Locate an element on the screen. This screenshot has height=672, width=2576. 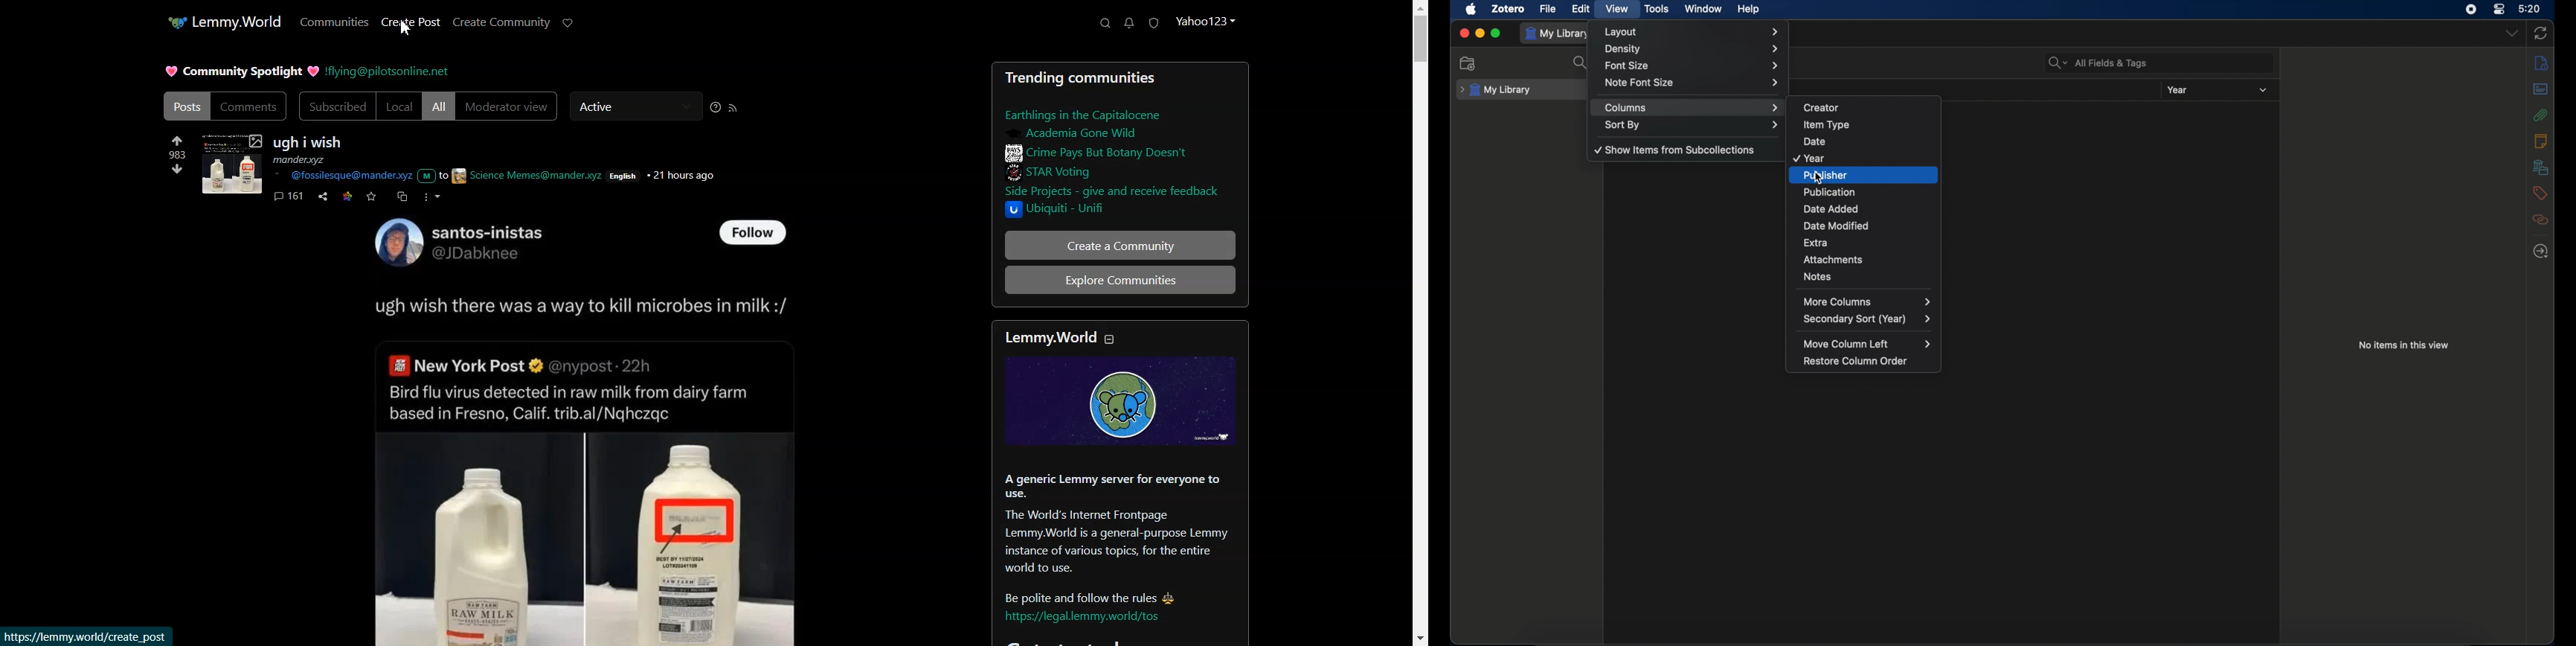
related is located at coordinates (2541, 220).